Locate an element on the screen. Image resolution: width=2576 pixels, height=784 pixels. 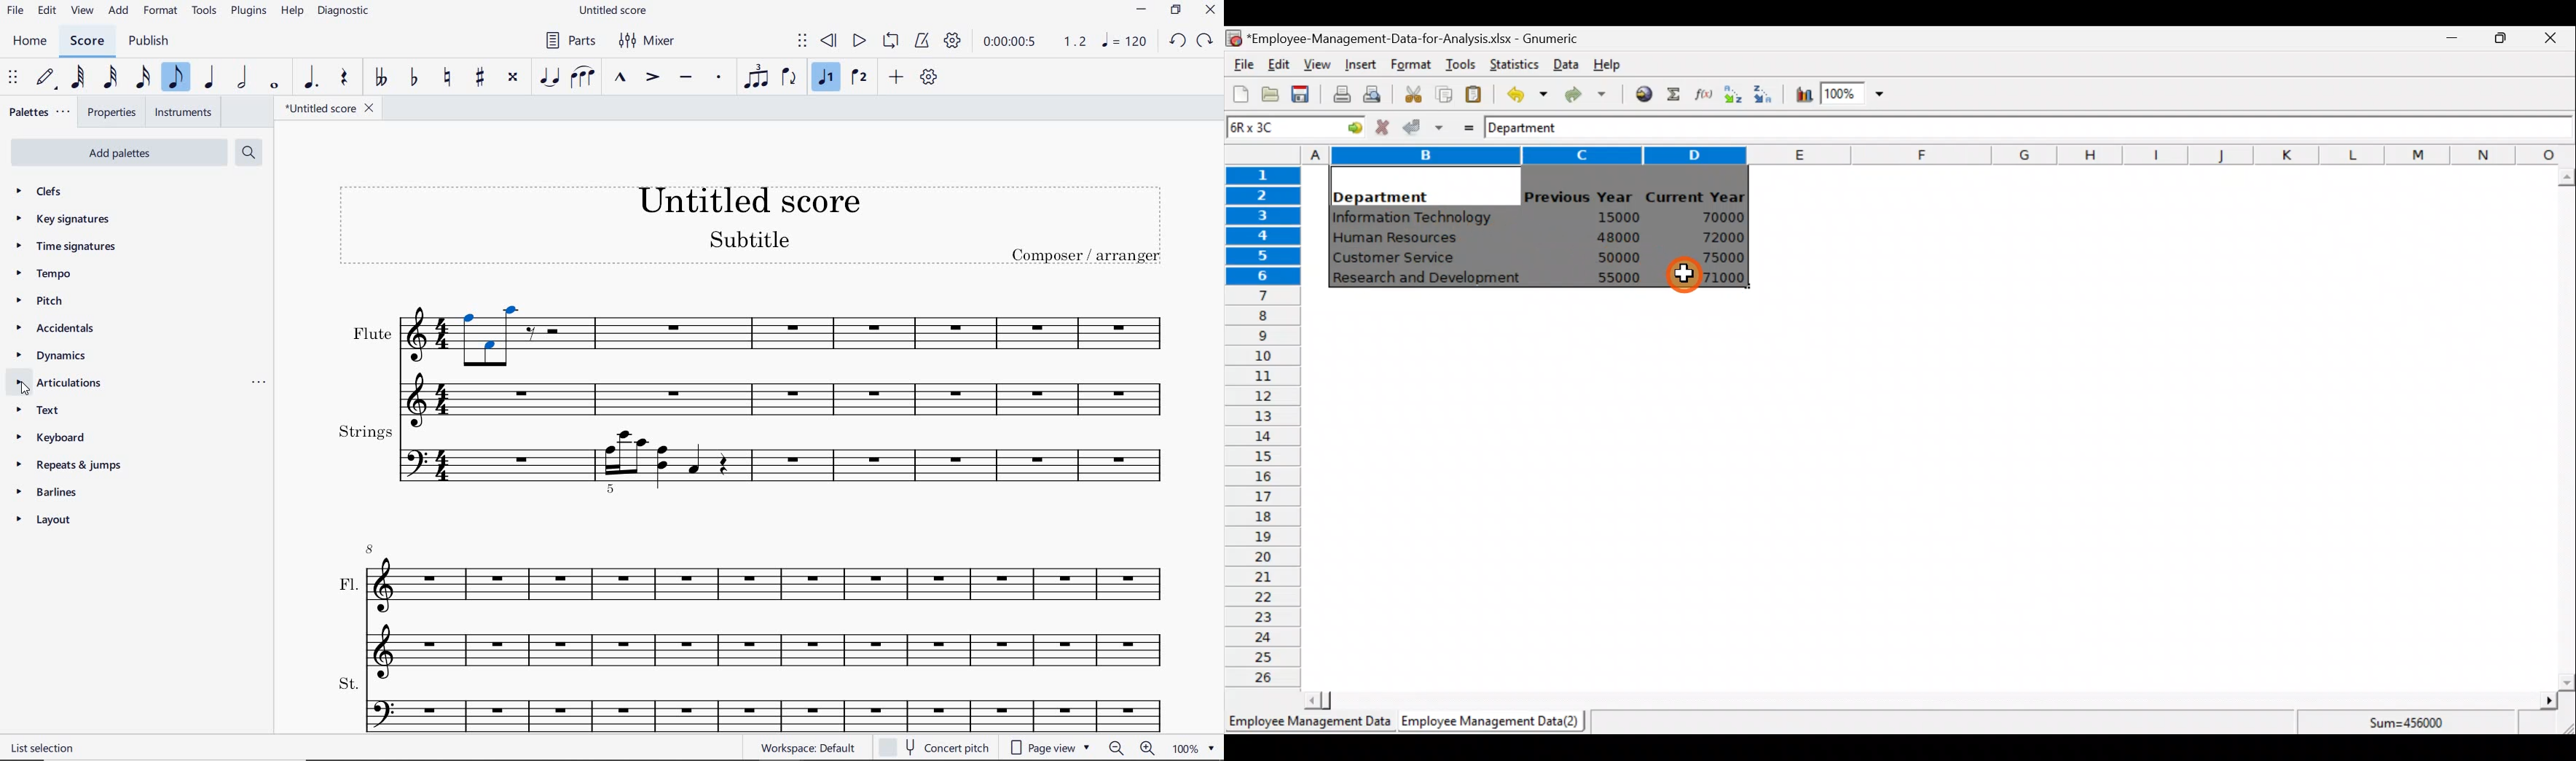
LOOP PLAYBACK is located at coordinates (890, 42).